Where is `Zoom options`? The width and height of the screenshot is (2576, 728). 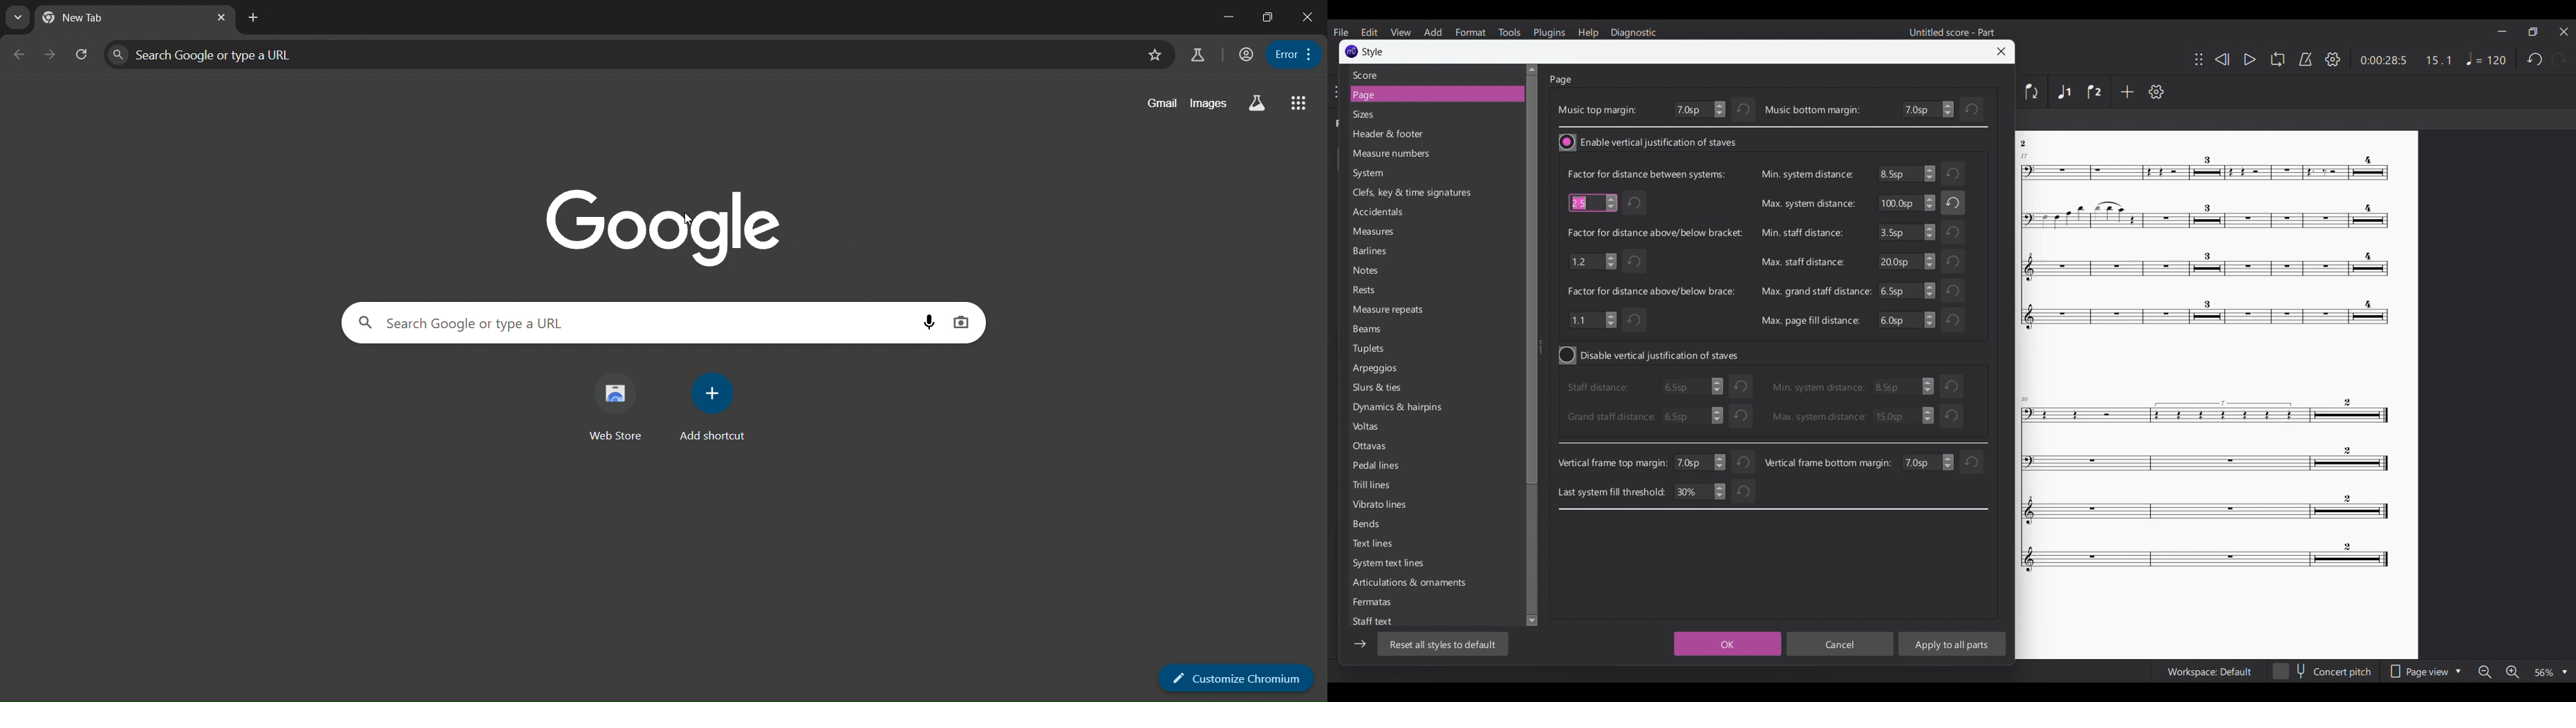 Zoom options is located at coordinates (2551, 672).